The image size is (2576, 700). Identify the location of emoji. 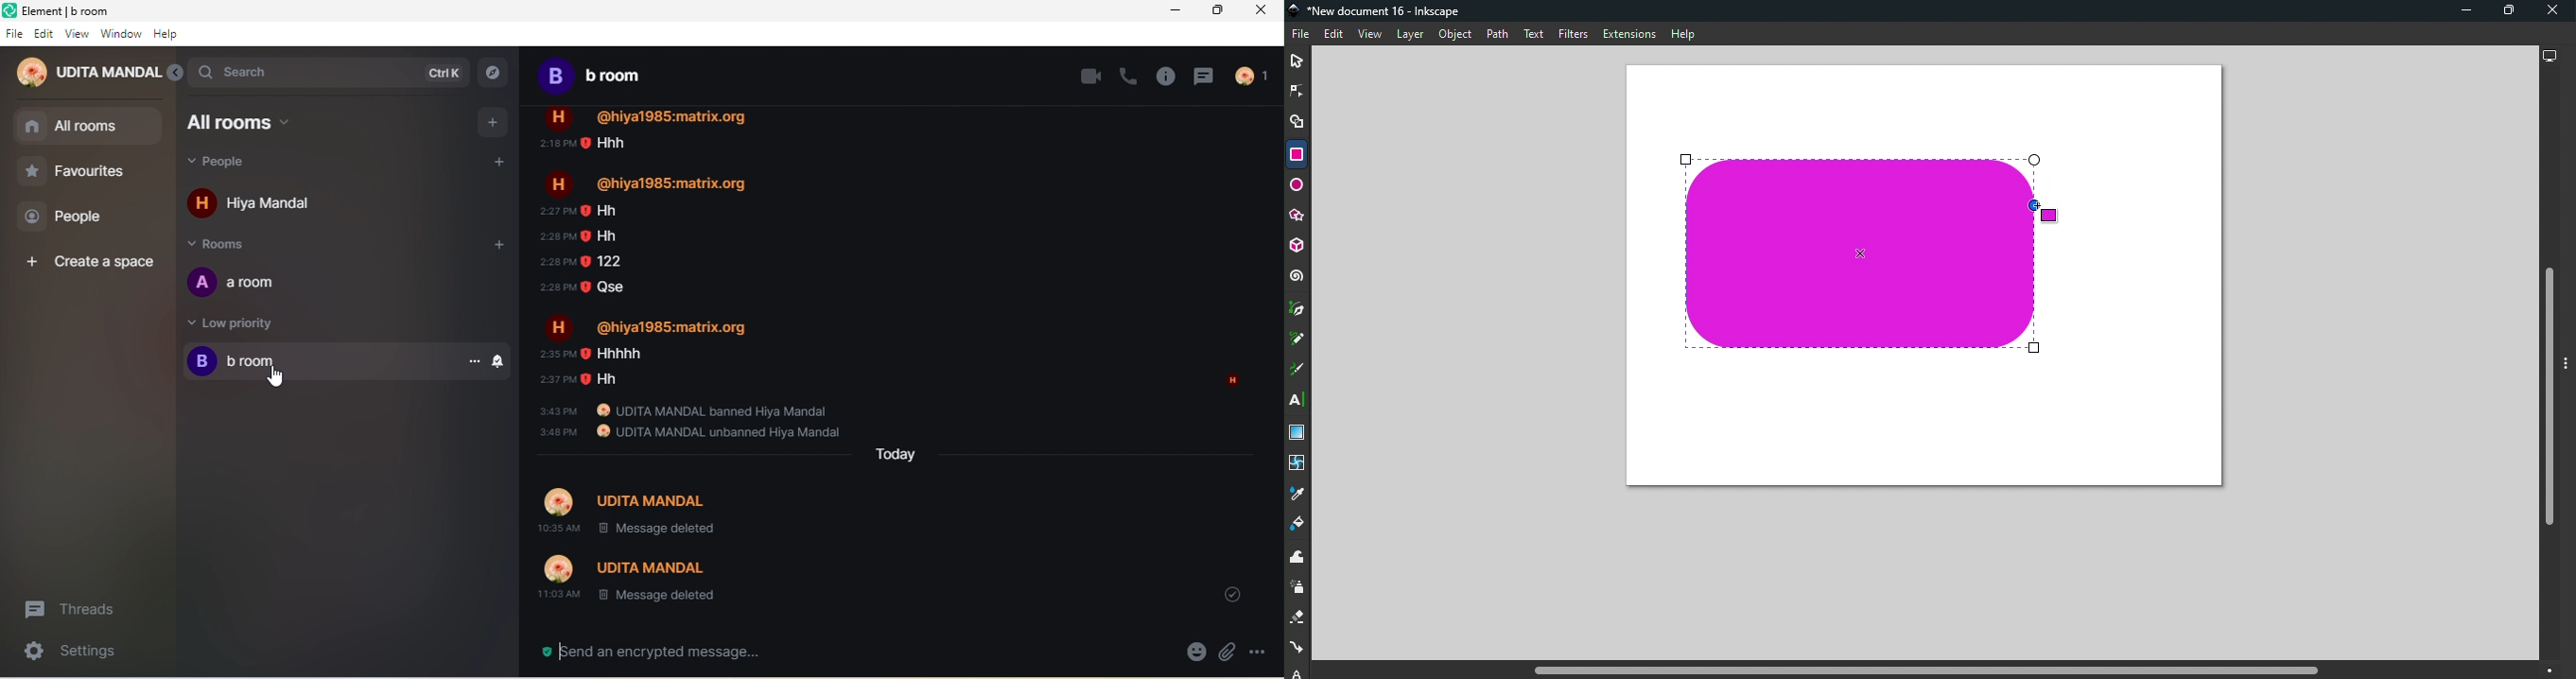
(1190, 655).